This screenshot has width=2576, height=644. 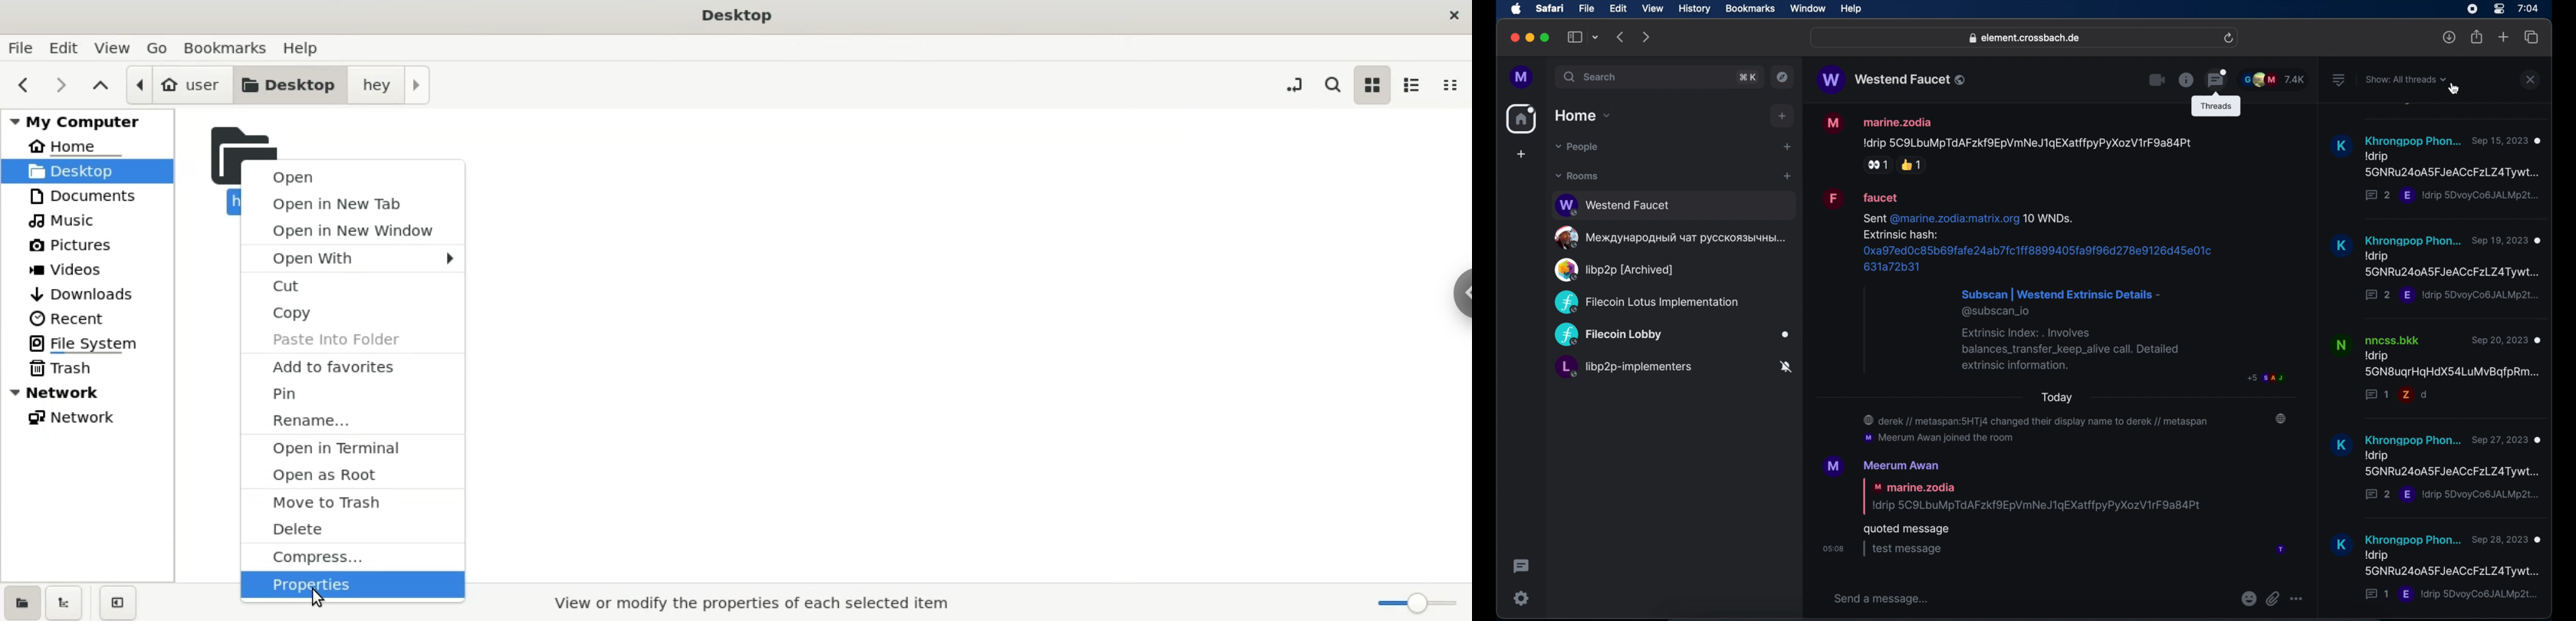 What do you see at coordinates (1883, 600) in the screenshot?
I see `send a message` at bounding box center [1883, 600].